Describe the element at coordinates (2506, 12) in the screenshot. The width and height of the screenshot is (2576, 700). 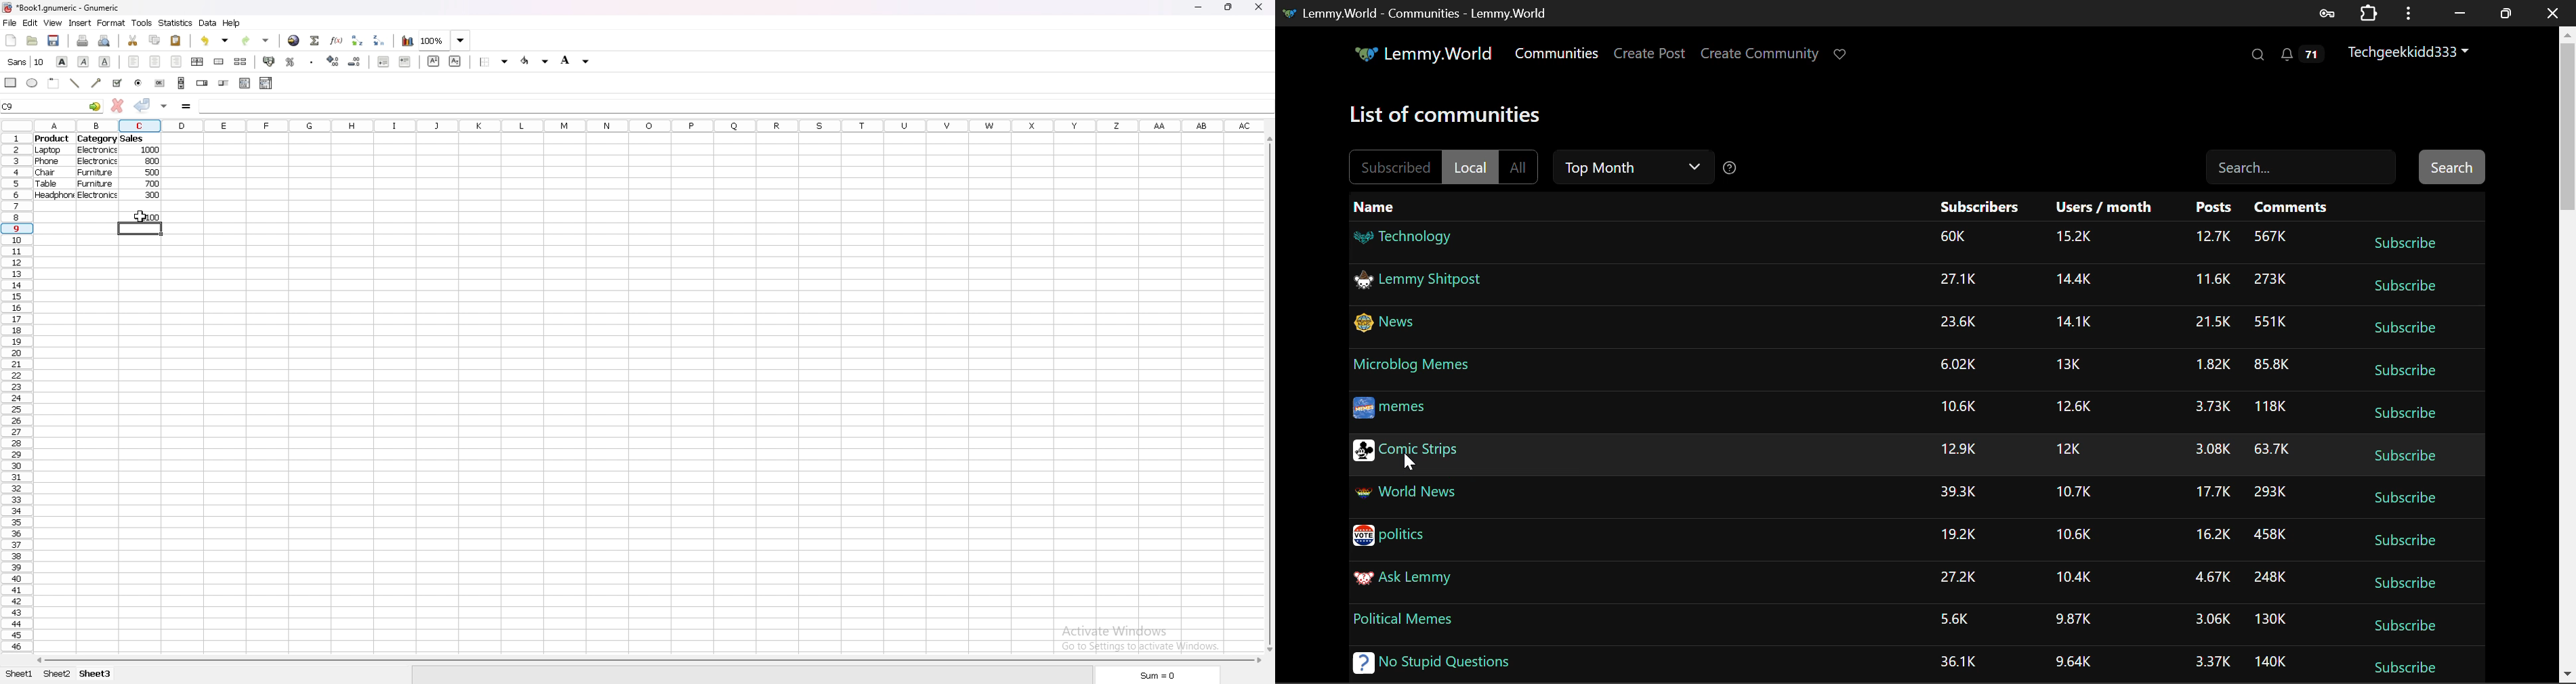
I see `Minimize Window` at that location.